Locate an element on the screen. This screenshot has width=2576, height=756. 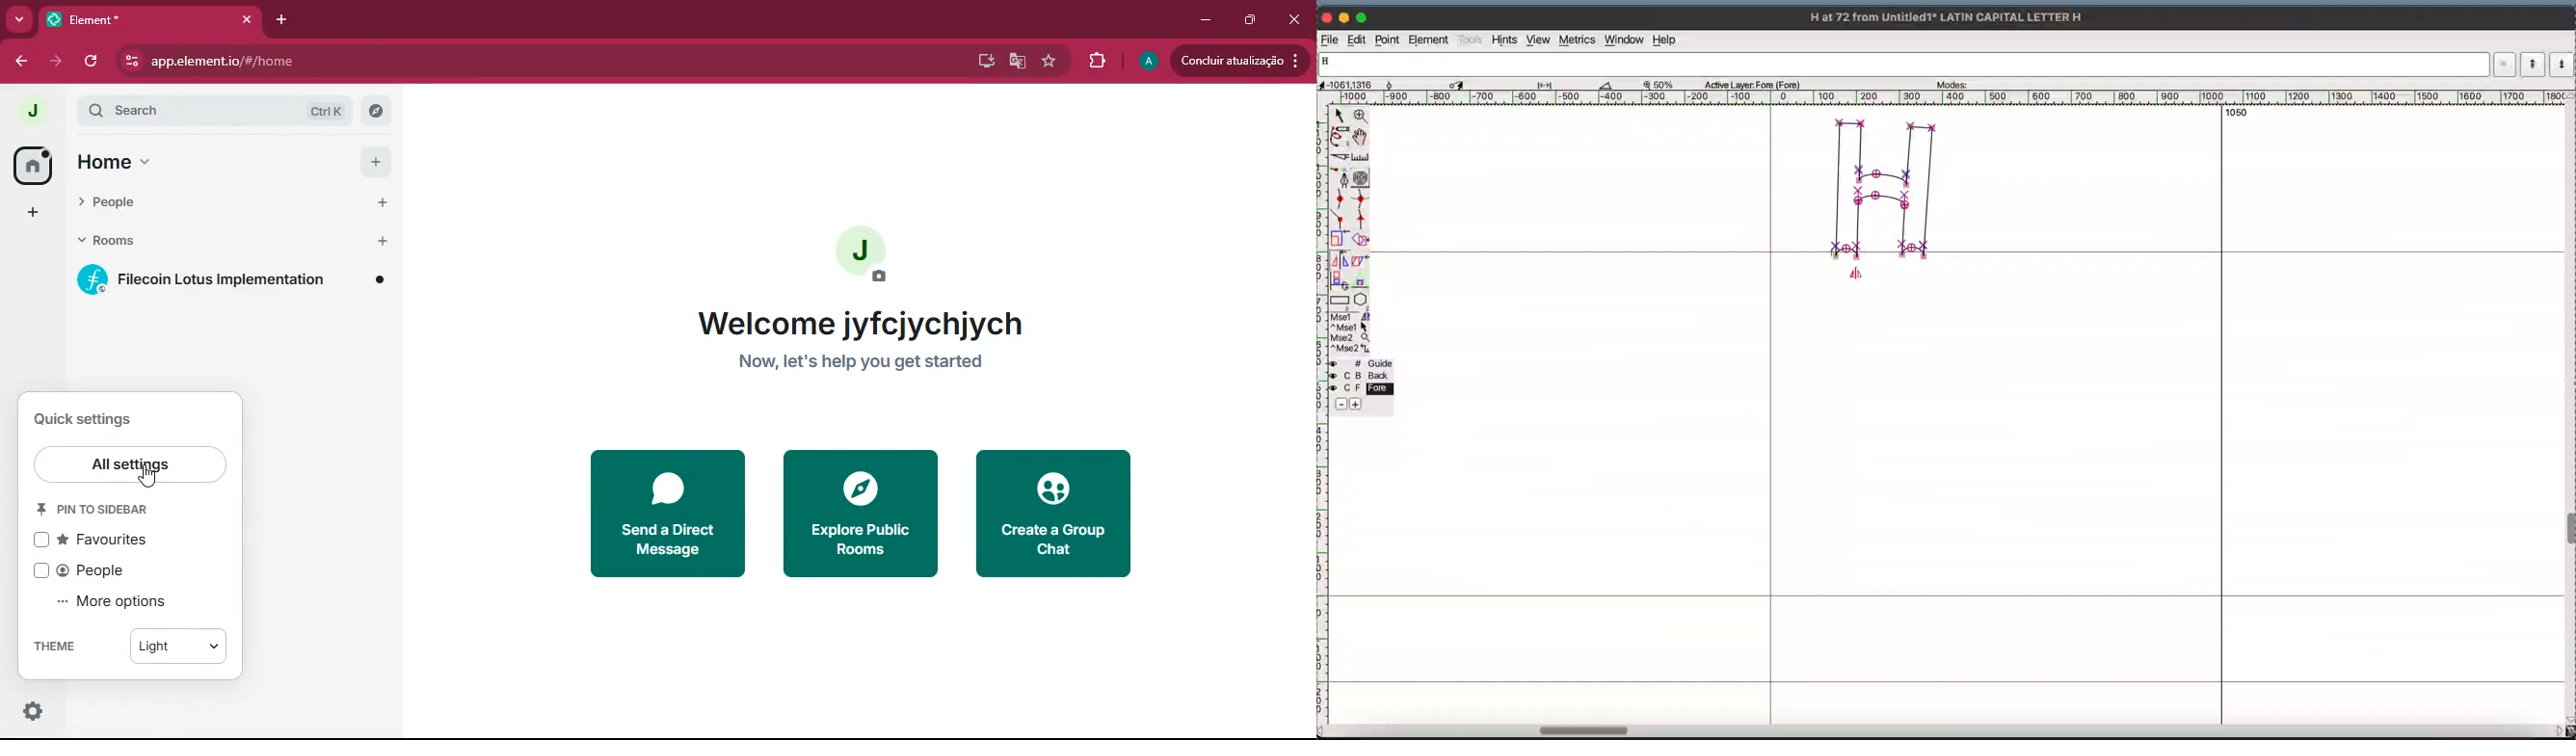
Add is located at coordinates (372, 159).